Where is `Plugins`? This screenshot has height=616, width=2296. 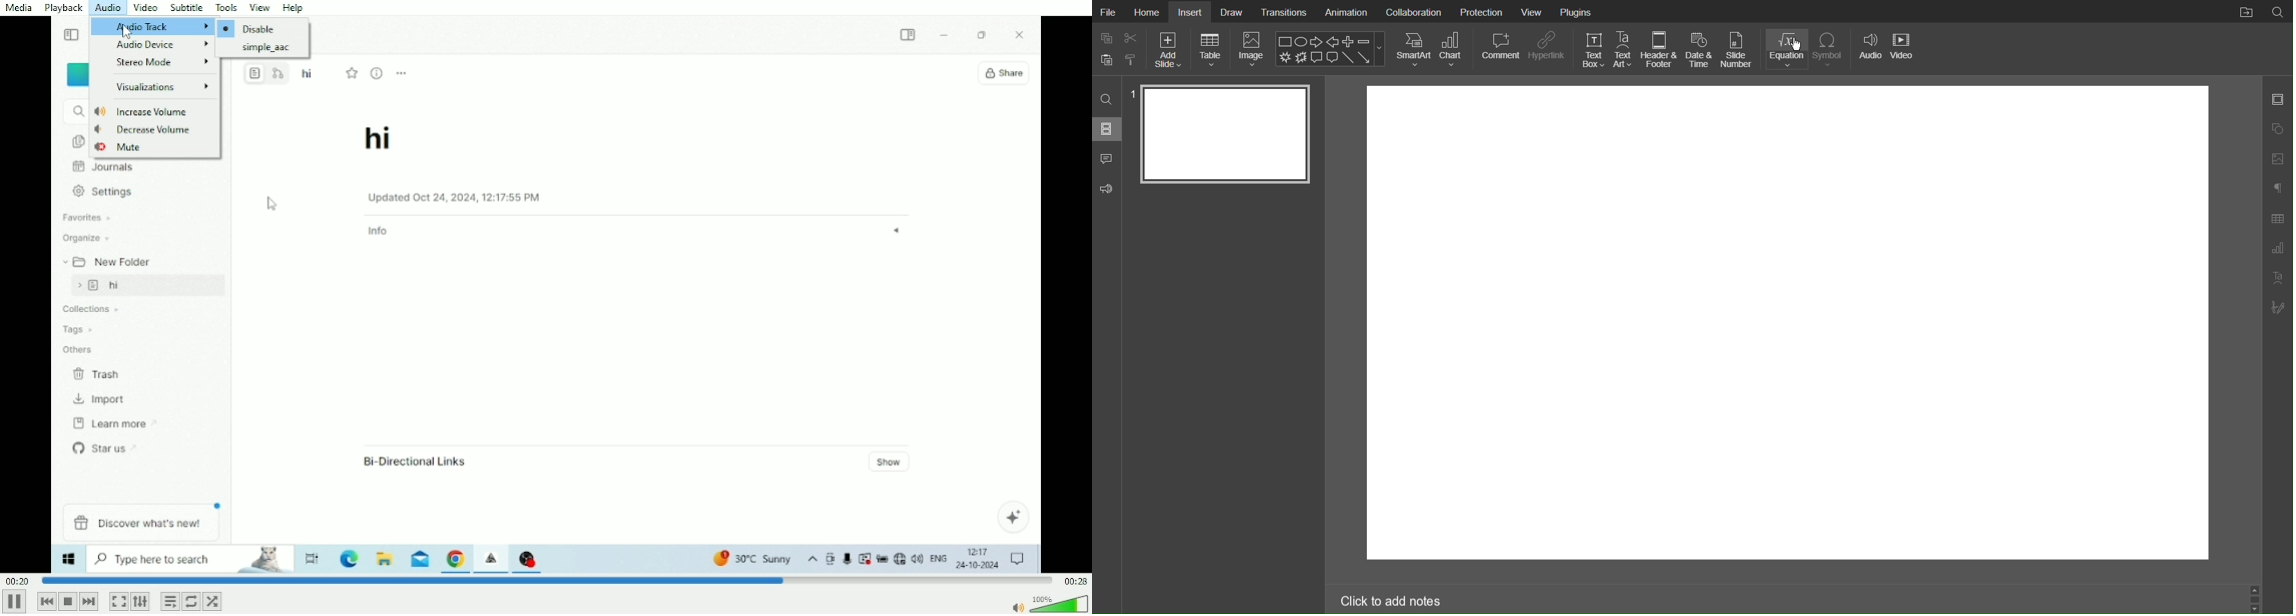
Plugins is located at coordinates (1575, 12).